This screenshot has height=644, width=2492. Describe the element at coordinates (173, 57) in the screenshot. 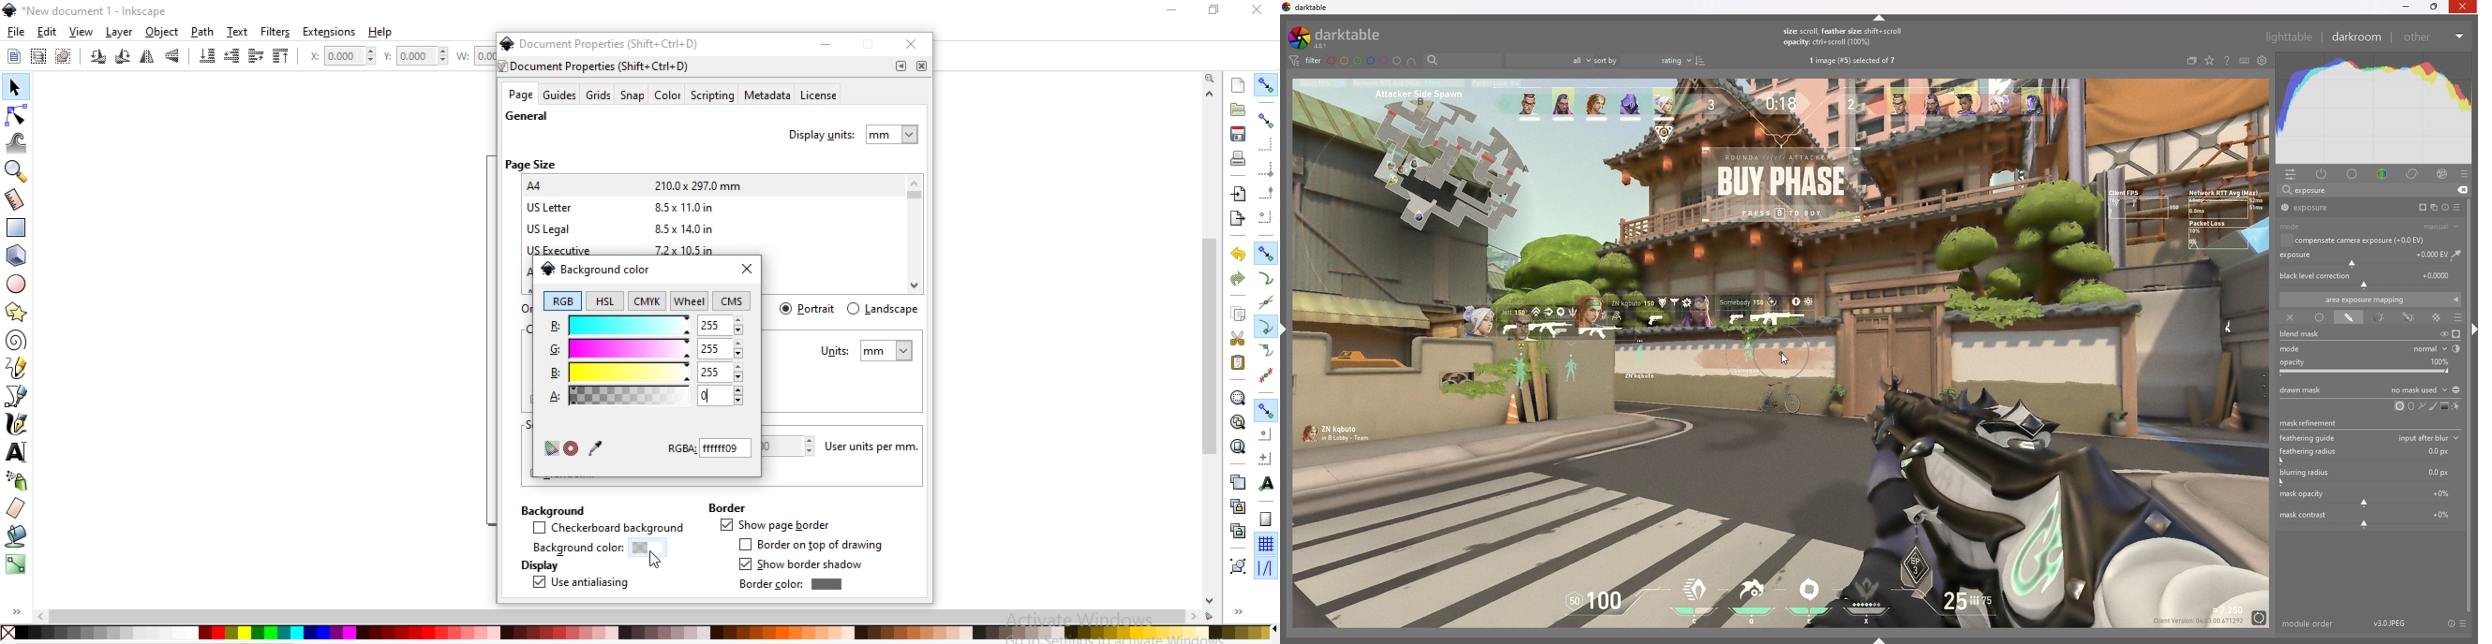

I see `flip vertically` at that location.